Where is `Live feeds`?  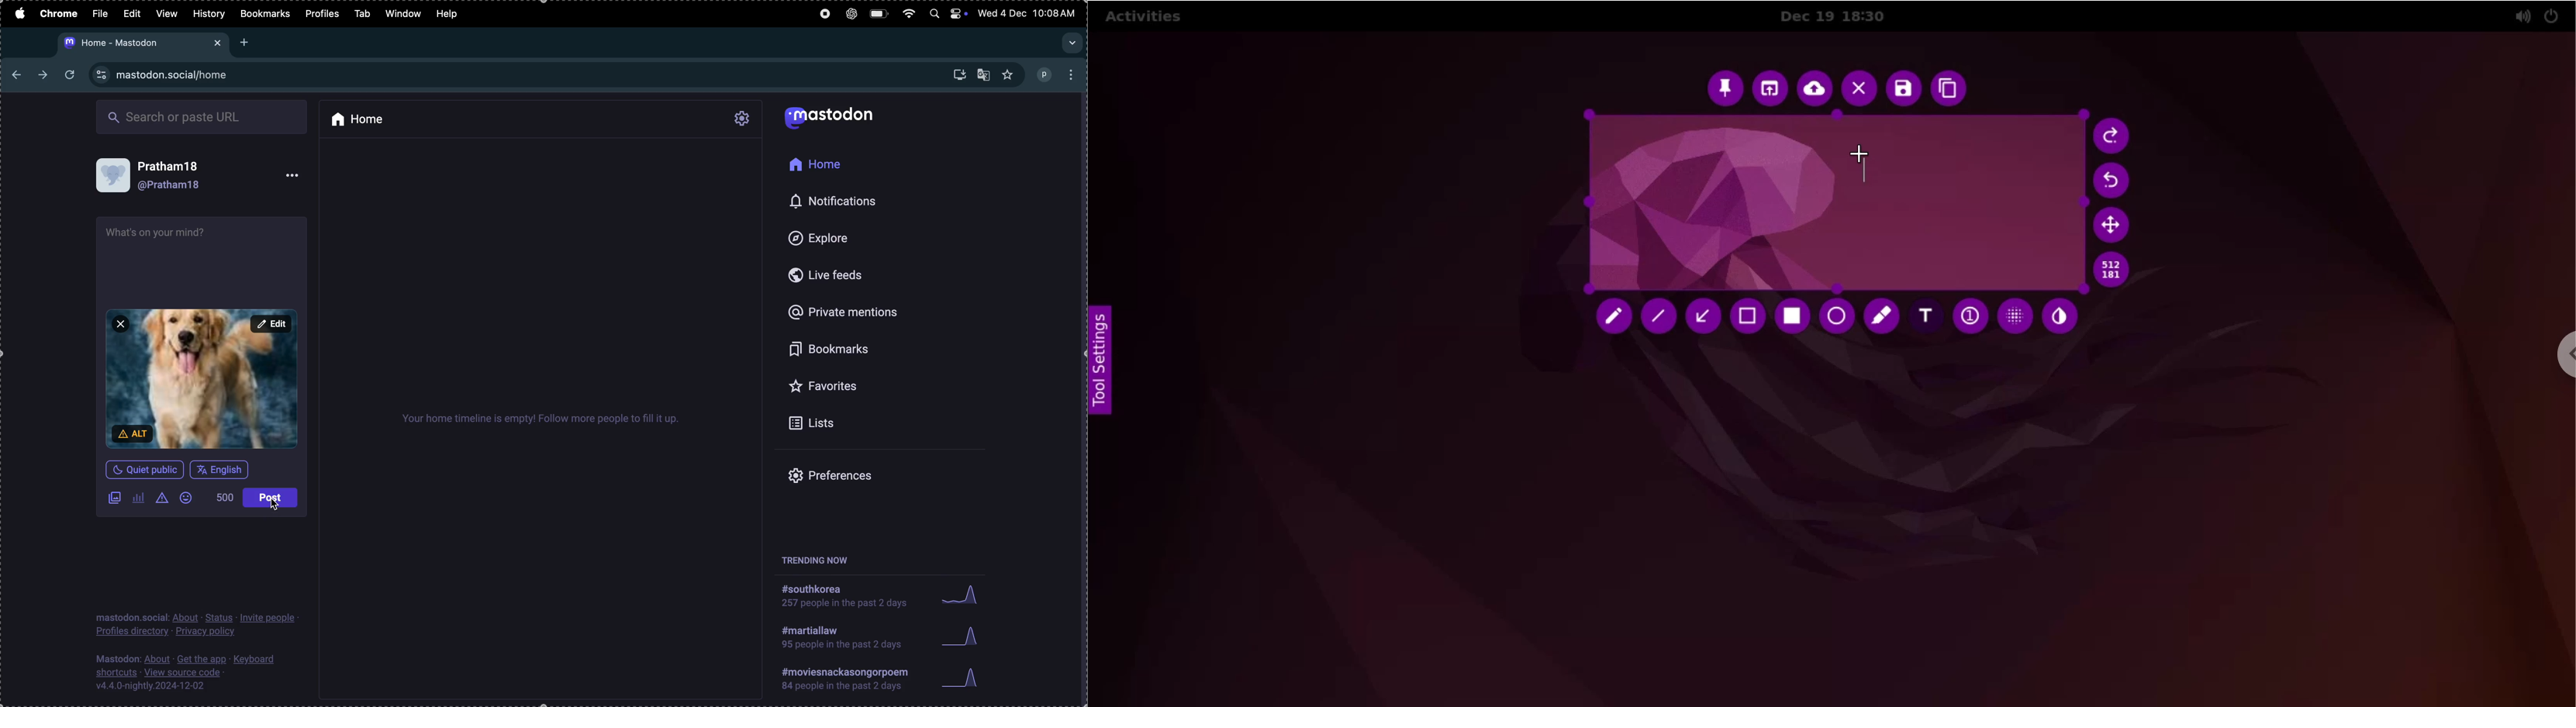 Live feeds is located at coordinates (823, 277).